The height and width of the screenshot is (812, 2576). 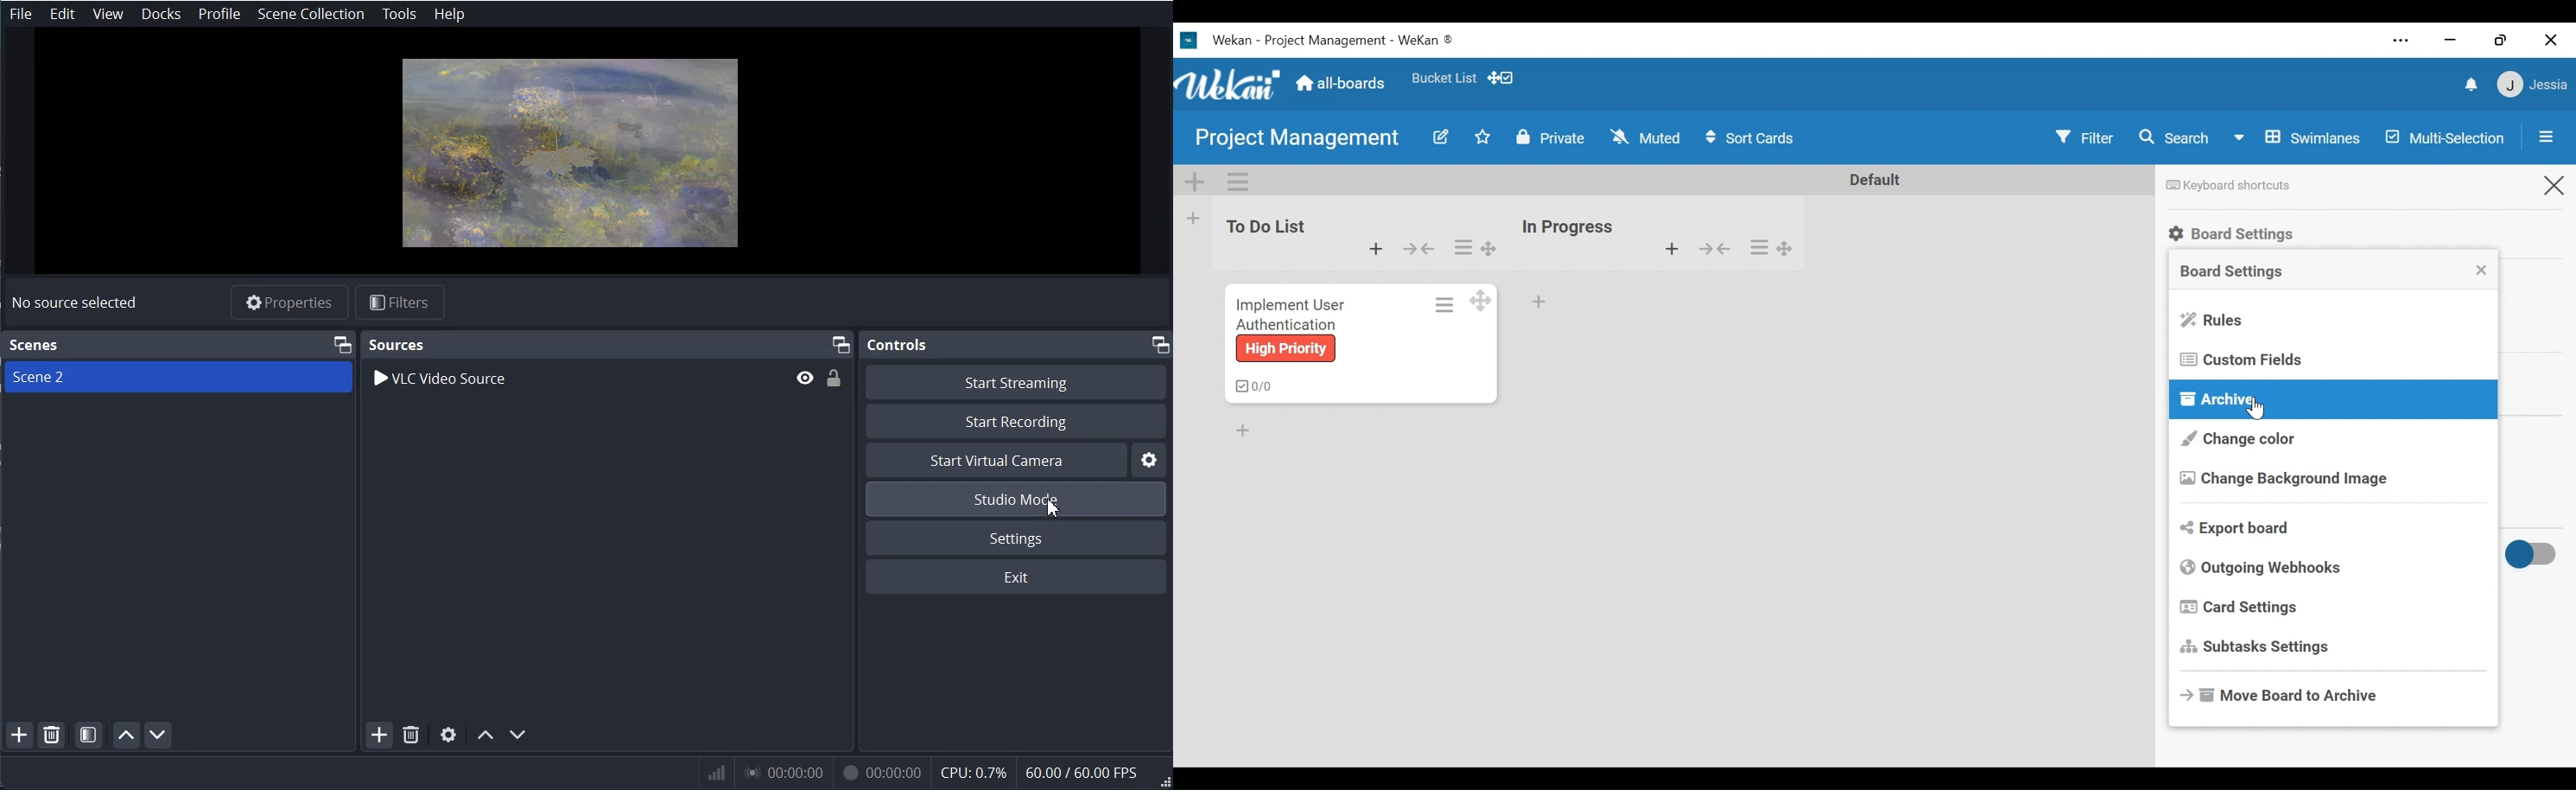 I want to click on Add Card to top of the list, so click(x=1376, y=249).